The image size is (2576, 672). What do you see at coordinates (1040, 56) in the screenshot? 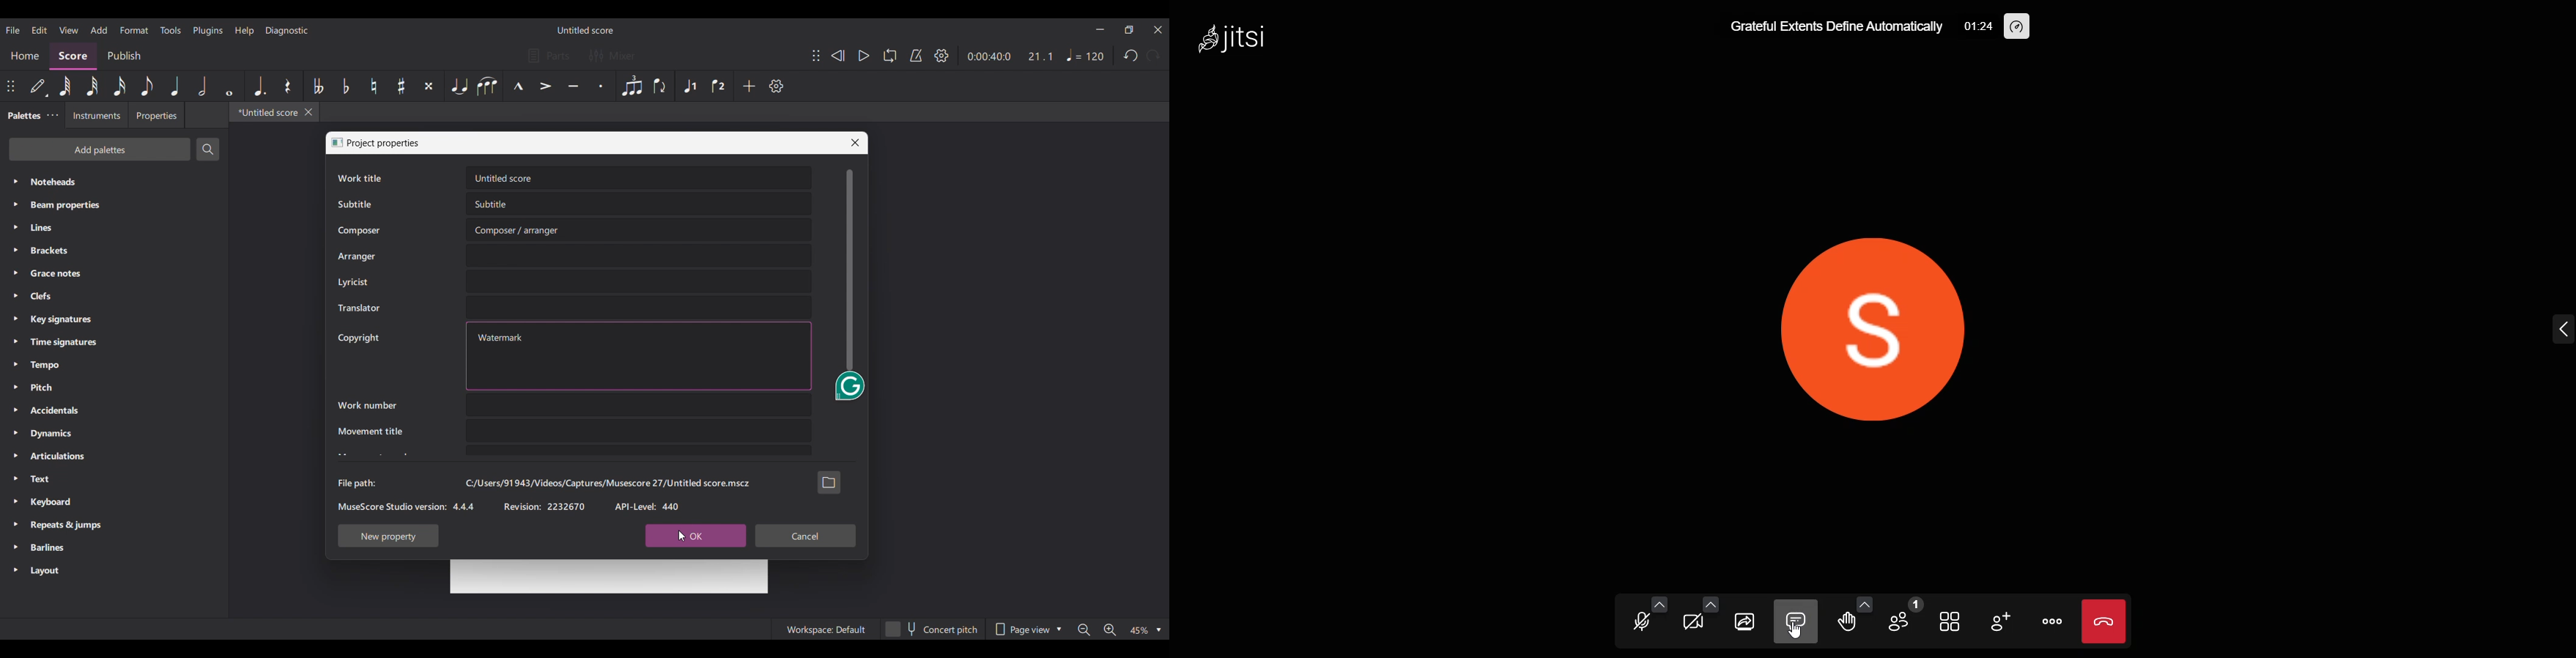
I see `Current ratio` at bounding box center [1040, 56].